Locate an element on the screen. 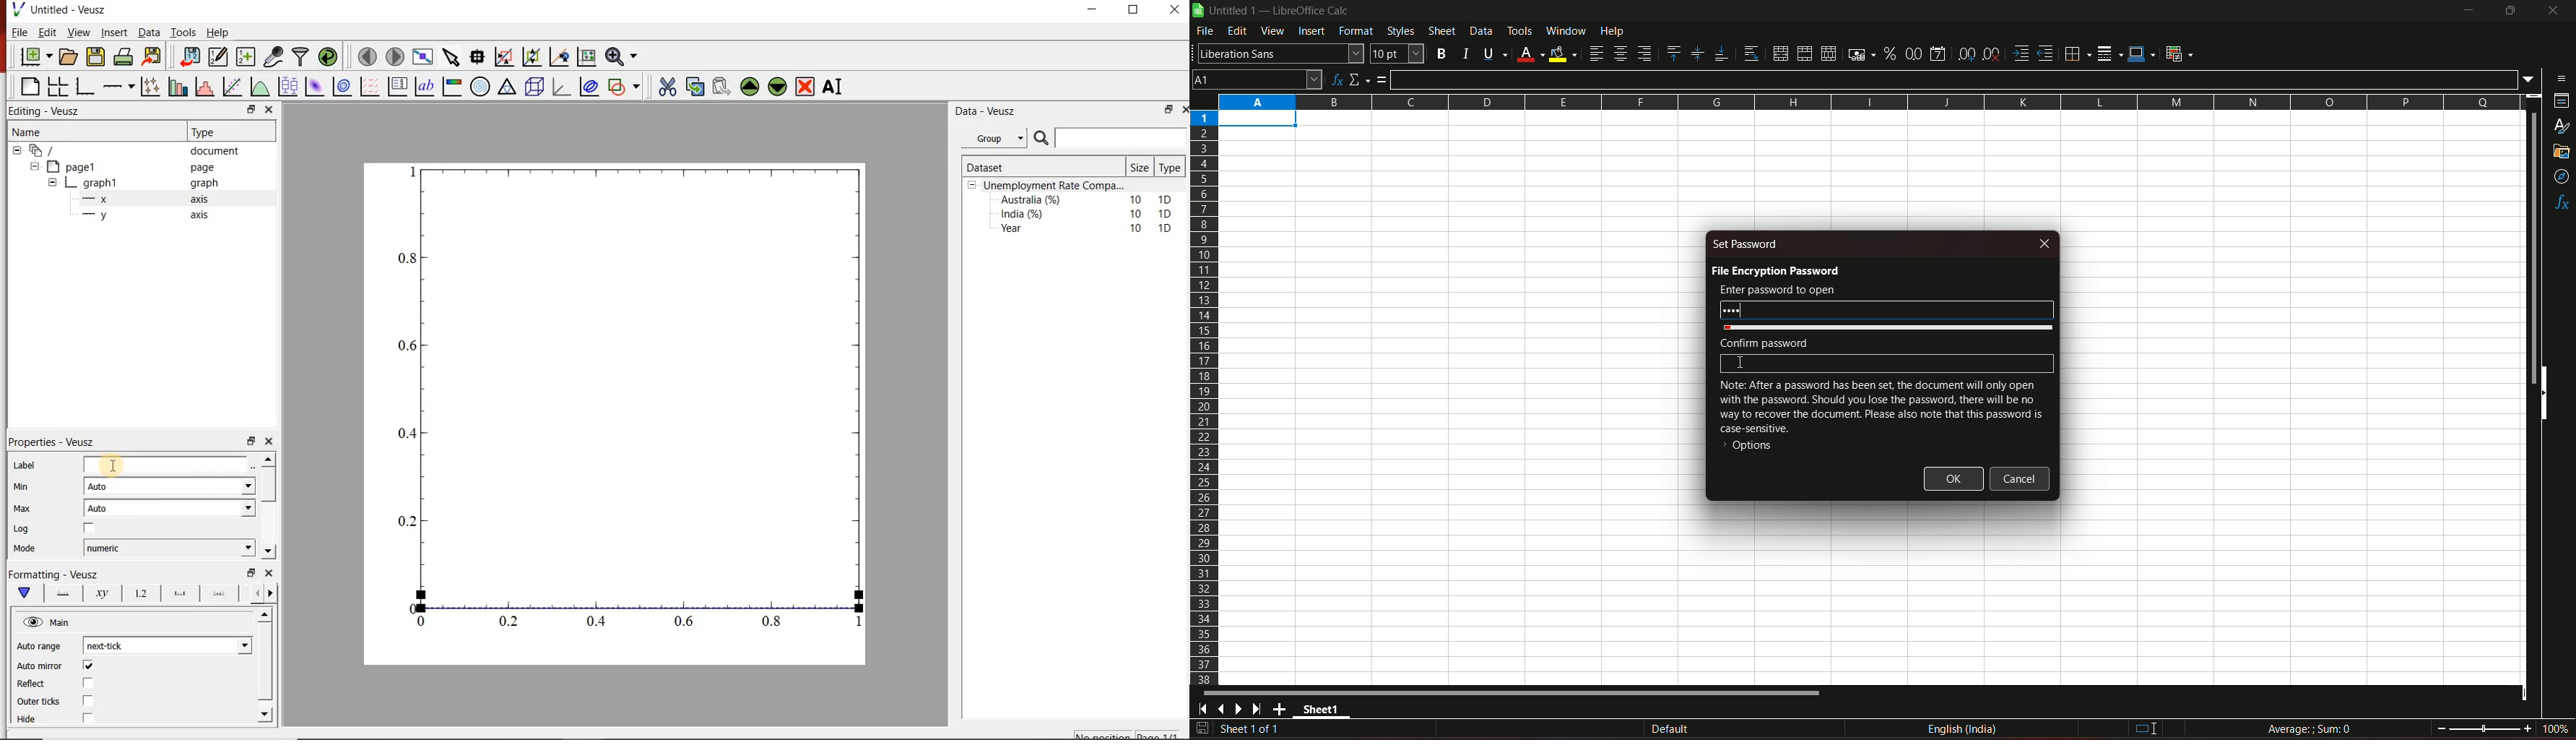  text label is located at coordinates (425, 86).